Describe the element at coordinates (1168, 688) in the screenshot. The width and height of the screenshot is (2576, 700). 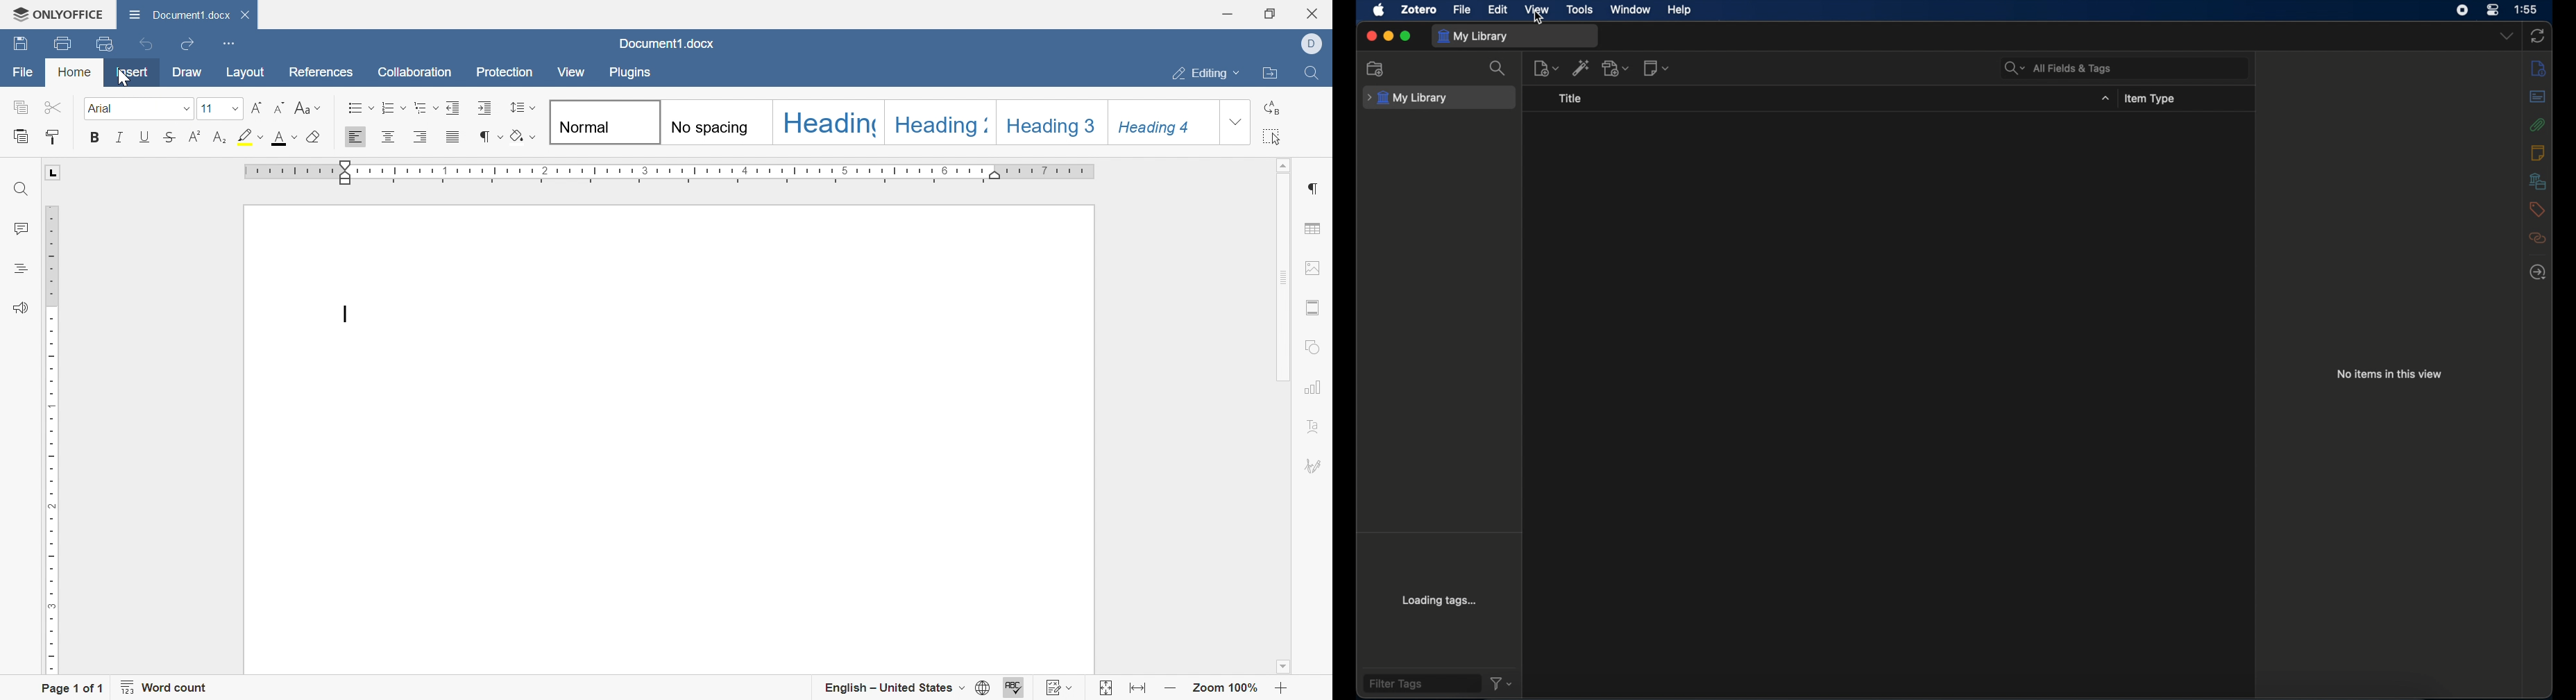
I see `zoom out` at that location.